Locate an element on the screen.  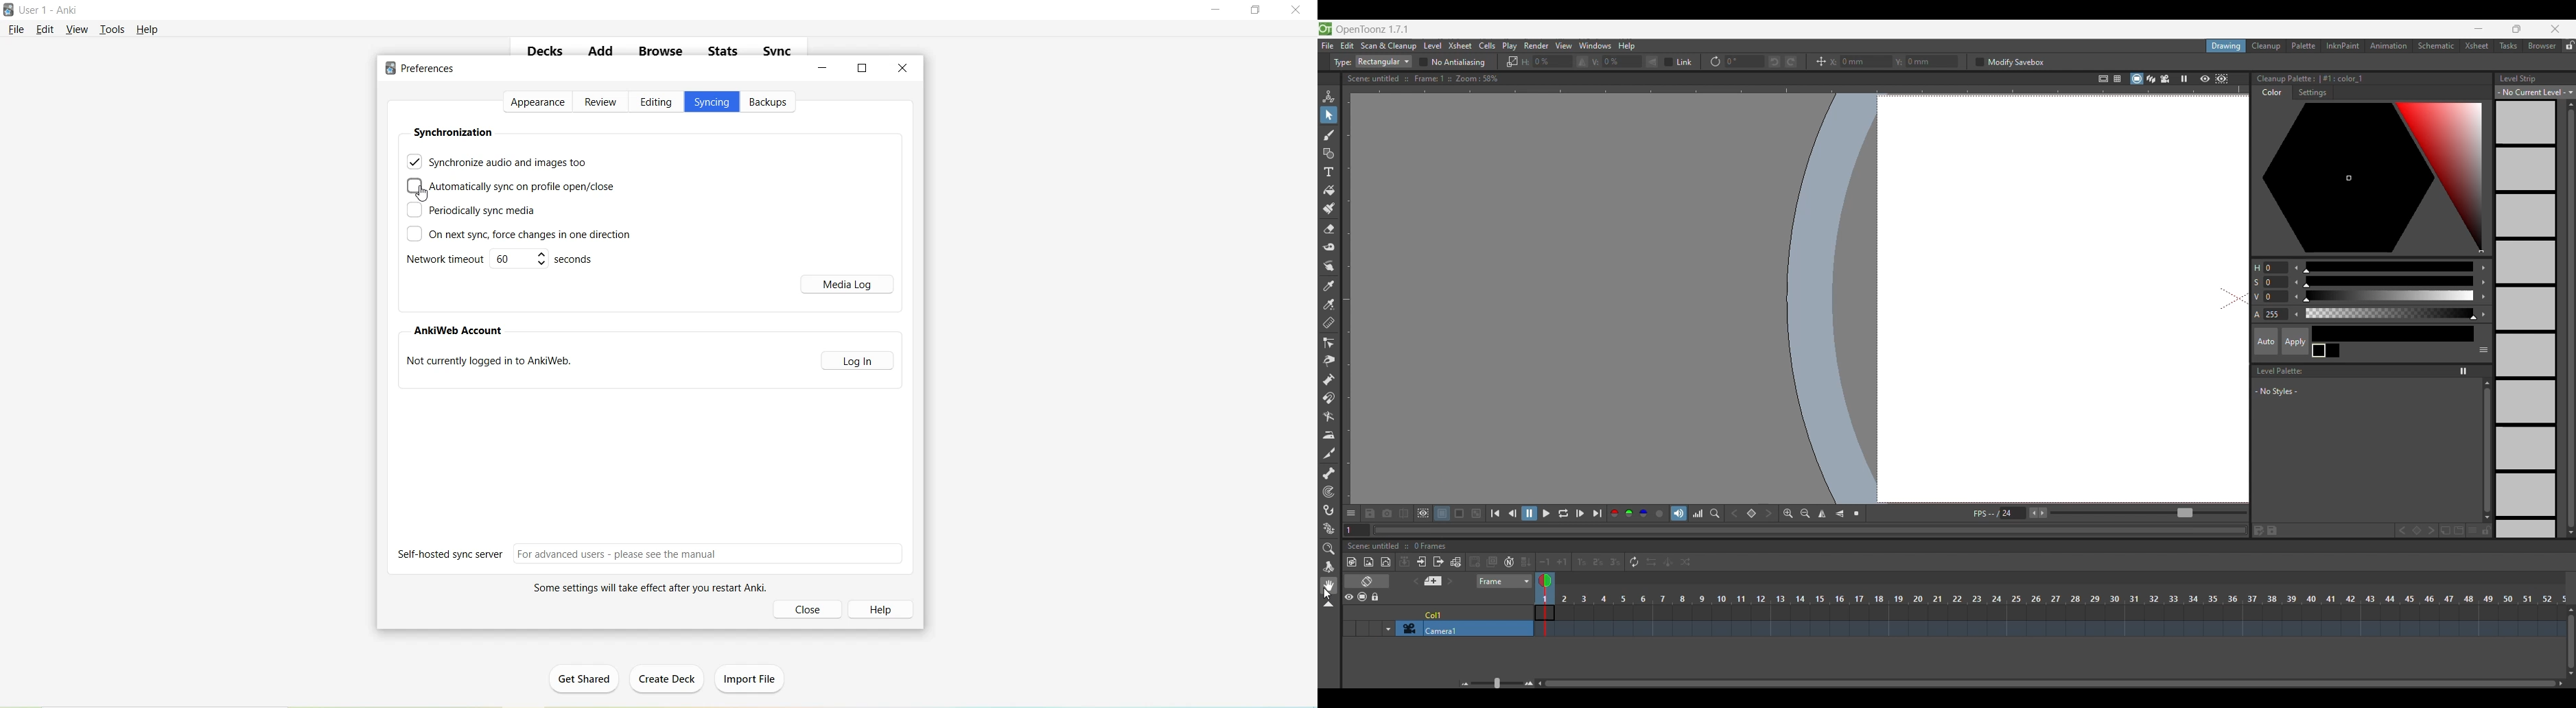
Close interface is located at coordinates (2555, 29).